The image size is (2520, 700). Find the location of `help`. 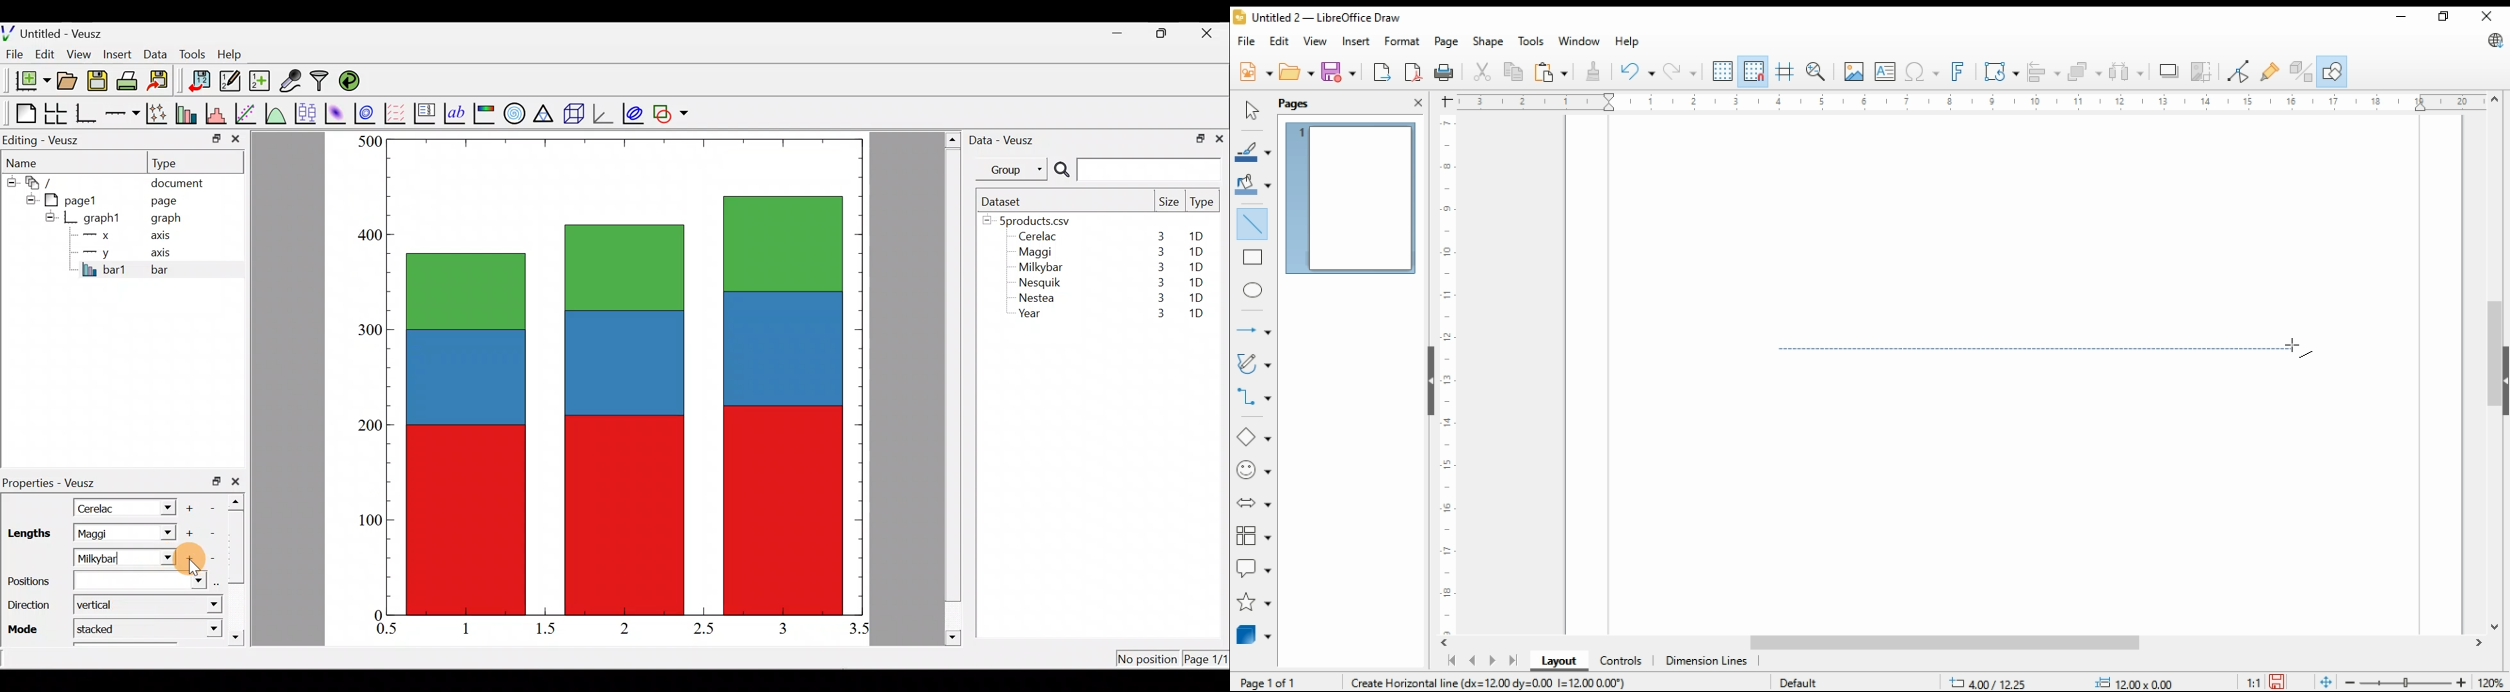

help is located at coordinates (1627, 41).